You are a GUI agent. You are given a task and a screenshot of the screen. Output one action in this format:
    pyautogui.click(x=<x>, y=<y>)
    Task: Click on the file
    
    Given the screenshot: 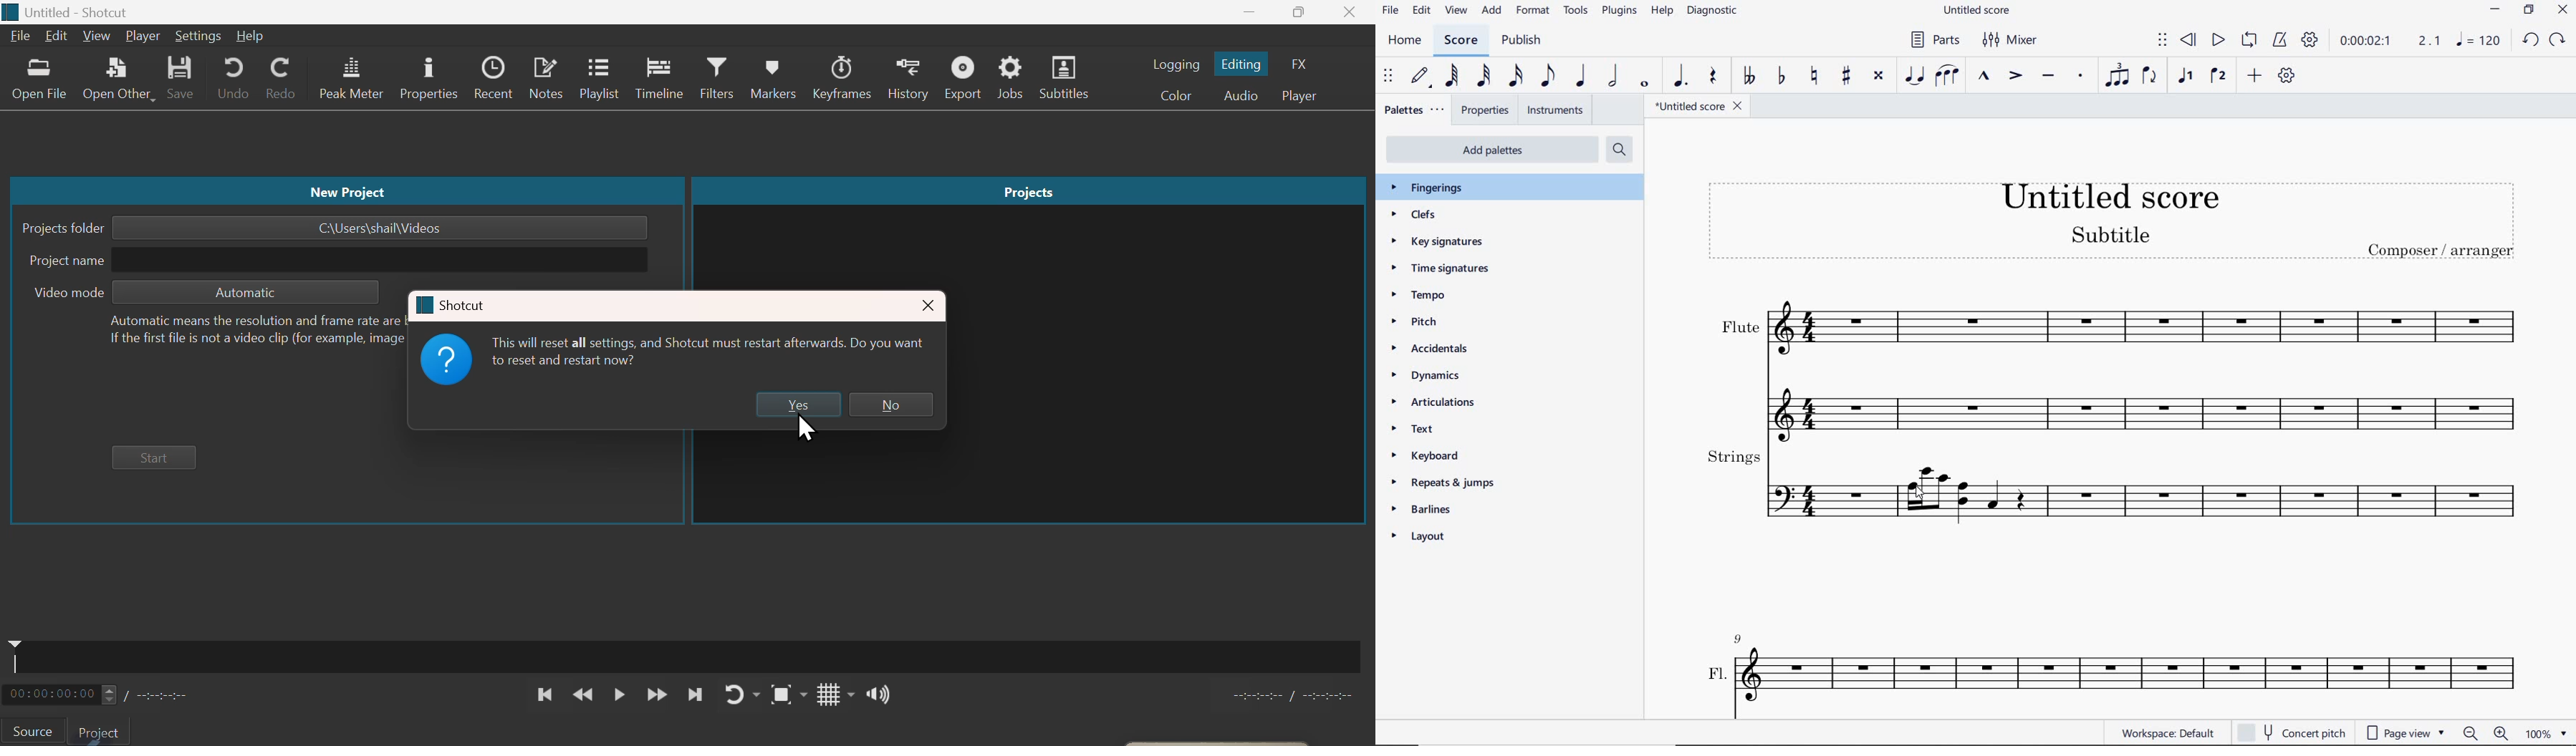 What is the action you would take?
    pyautogui.click(x=1390, y=11)
    